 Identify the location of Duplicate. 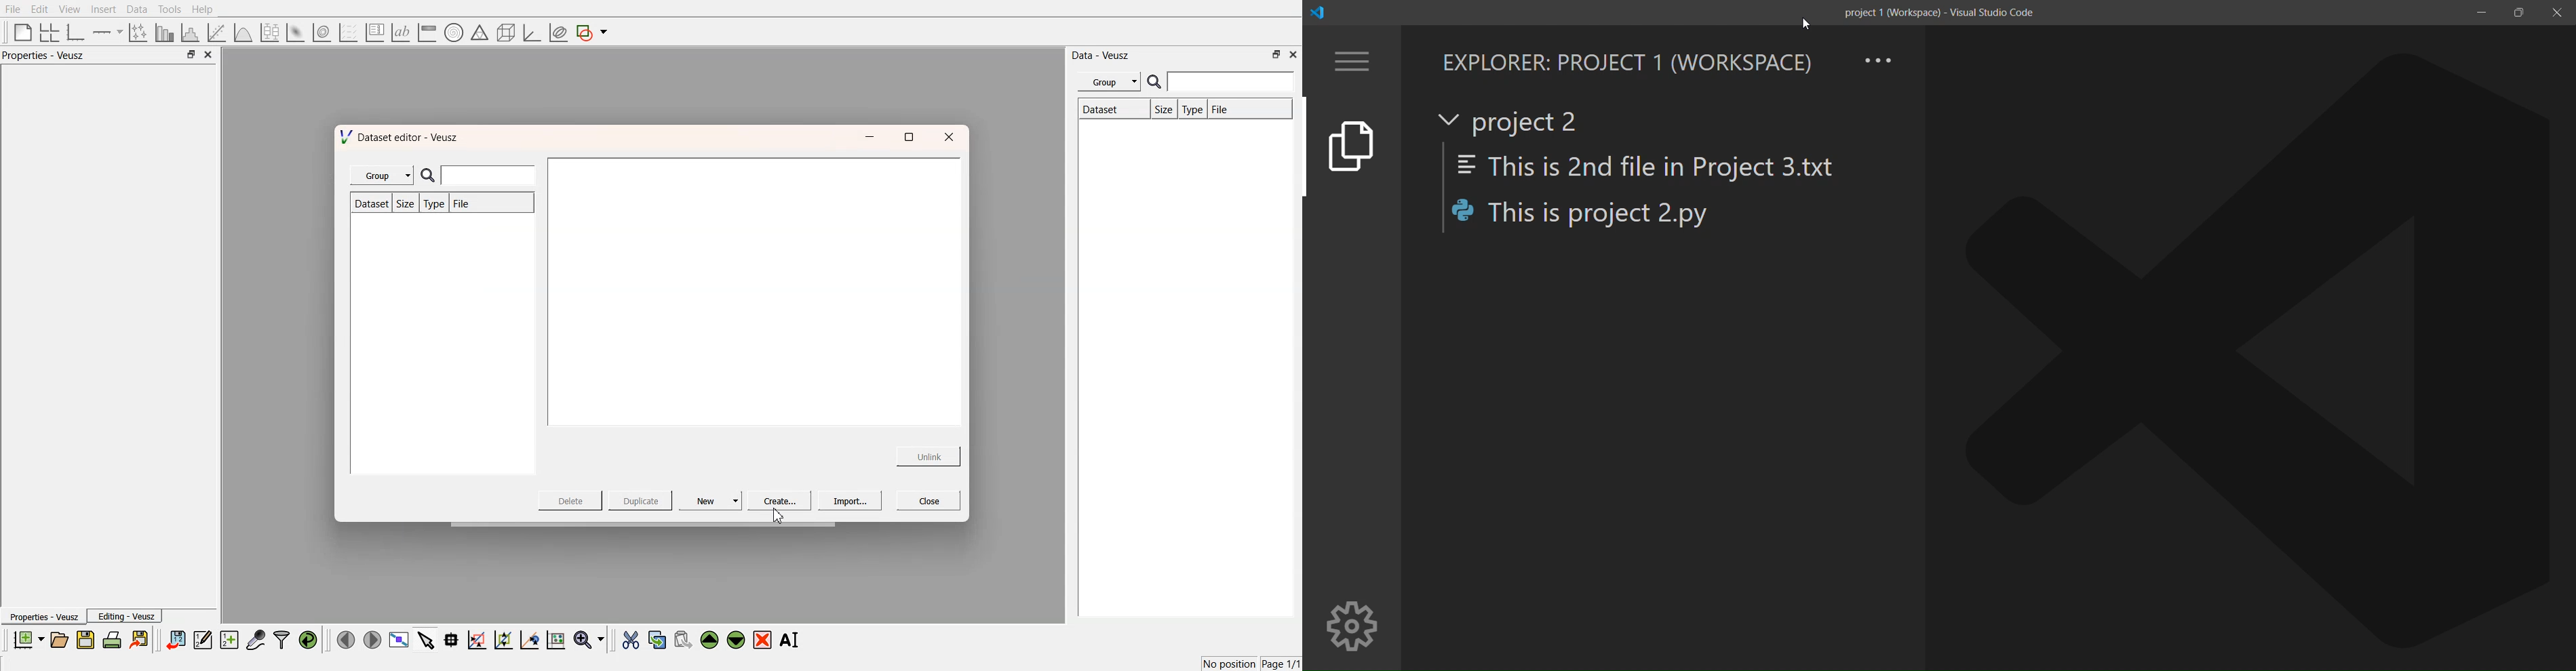
(640, 502).